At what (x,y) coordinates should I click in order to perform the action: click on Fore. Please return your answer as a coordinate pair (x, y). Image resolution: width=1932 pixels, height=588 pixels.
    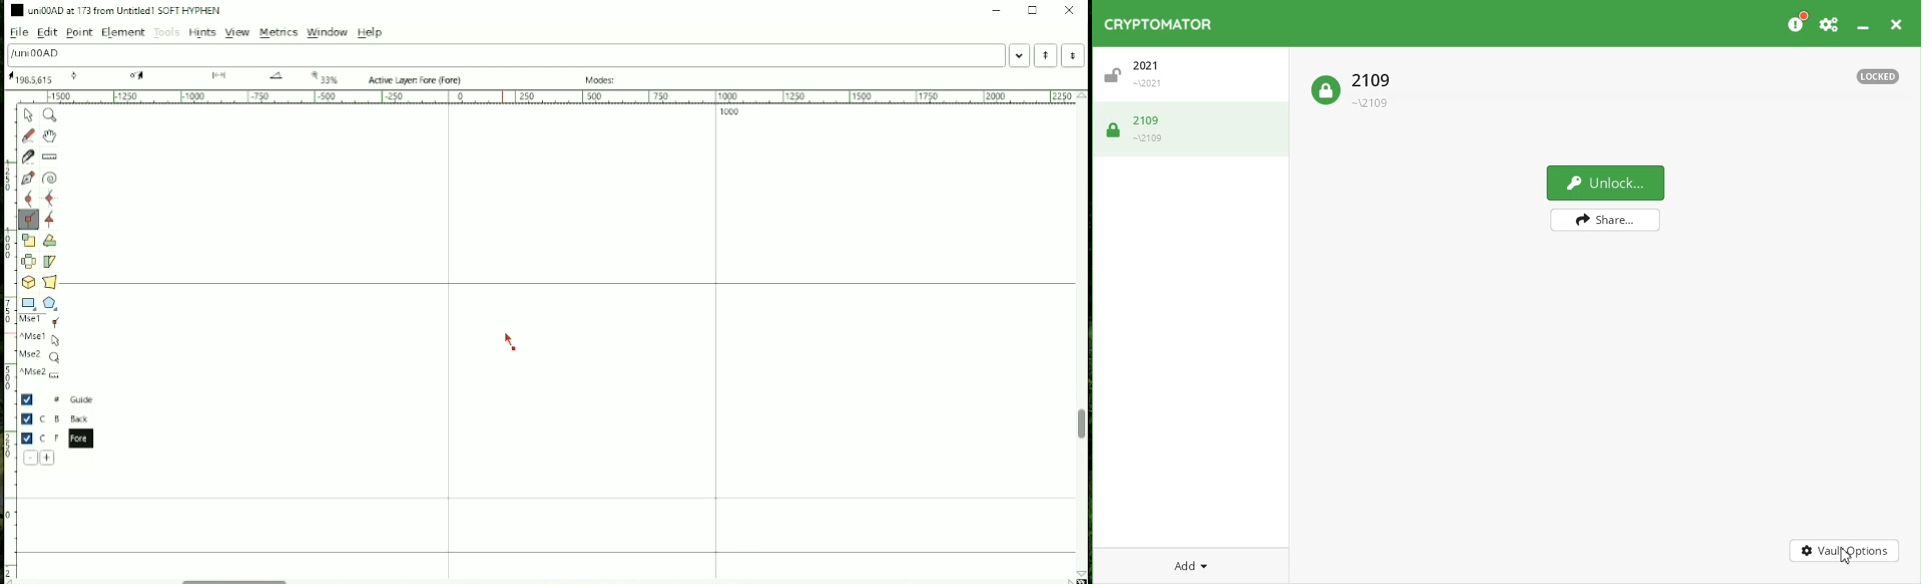
    Looking at the image, I should click on (63, 438).